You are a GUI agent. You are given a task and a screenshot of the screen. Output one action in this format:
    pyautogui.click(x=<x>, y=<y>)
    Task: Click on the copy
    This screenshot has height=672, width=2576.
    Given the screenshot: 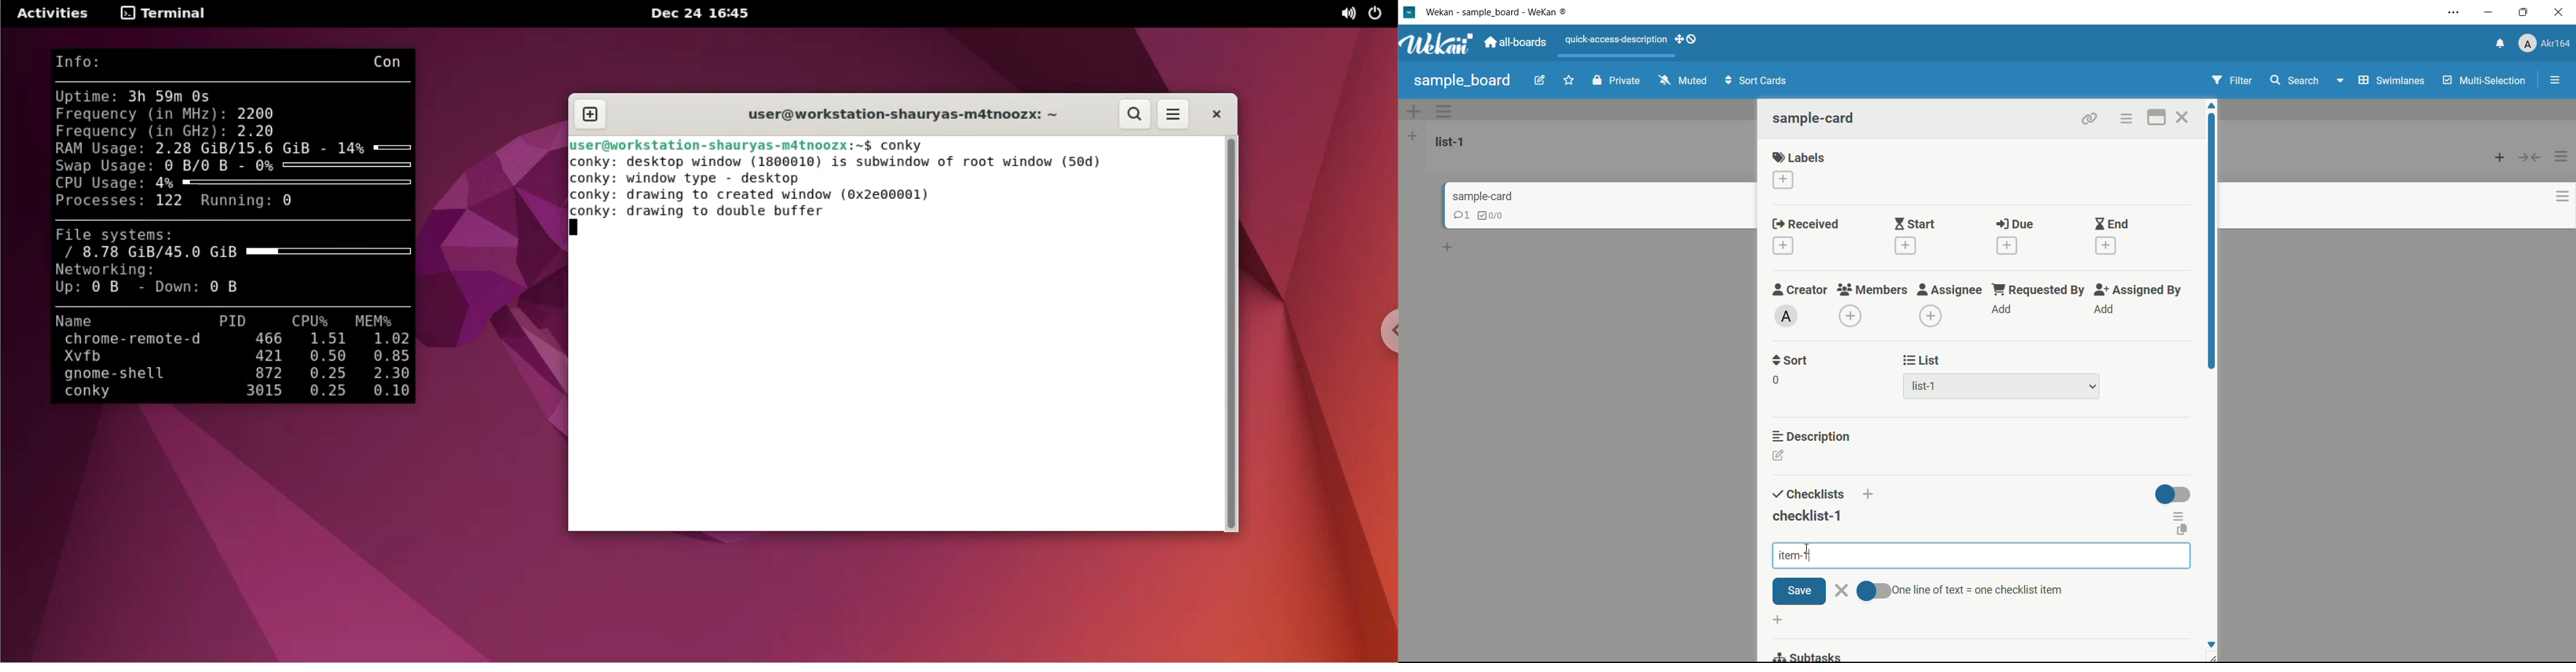 What is the action you would take?
    pyautogui.click(x=2183, y=532)
    